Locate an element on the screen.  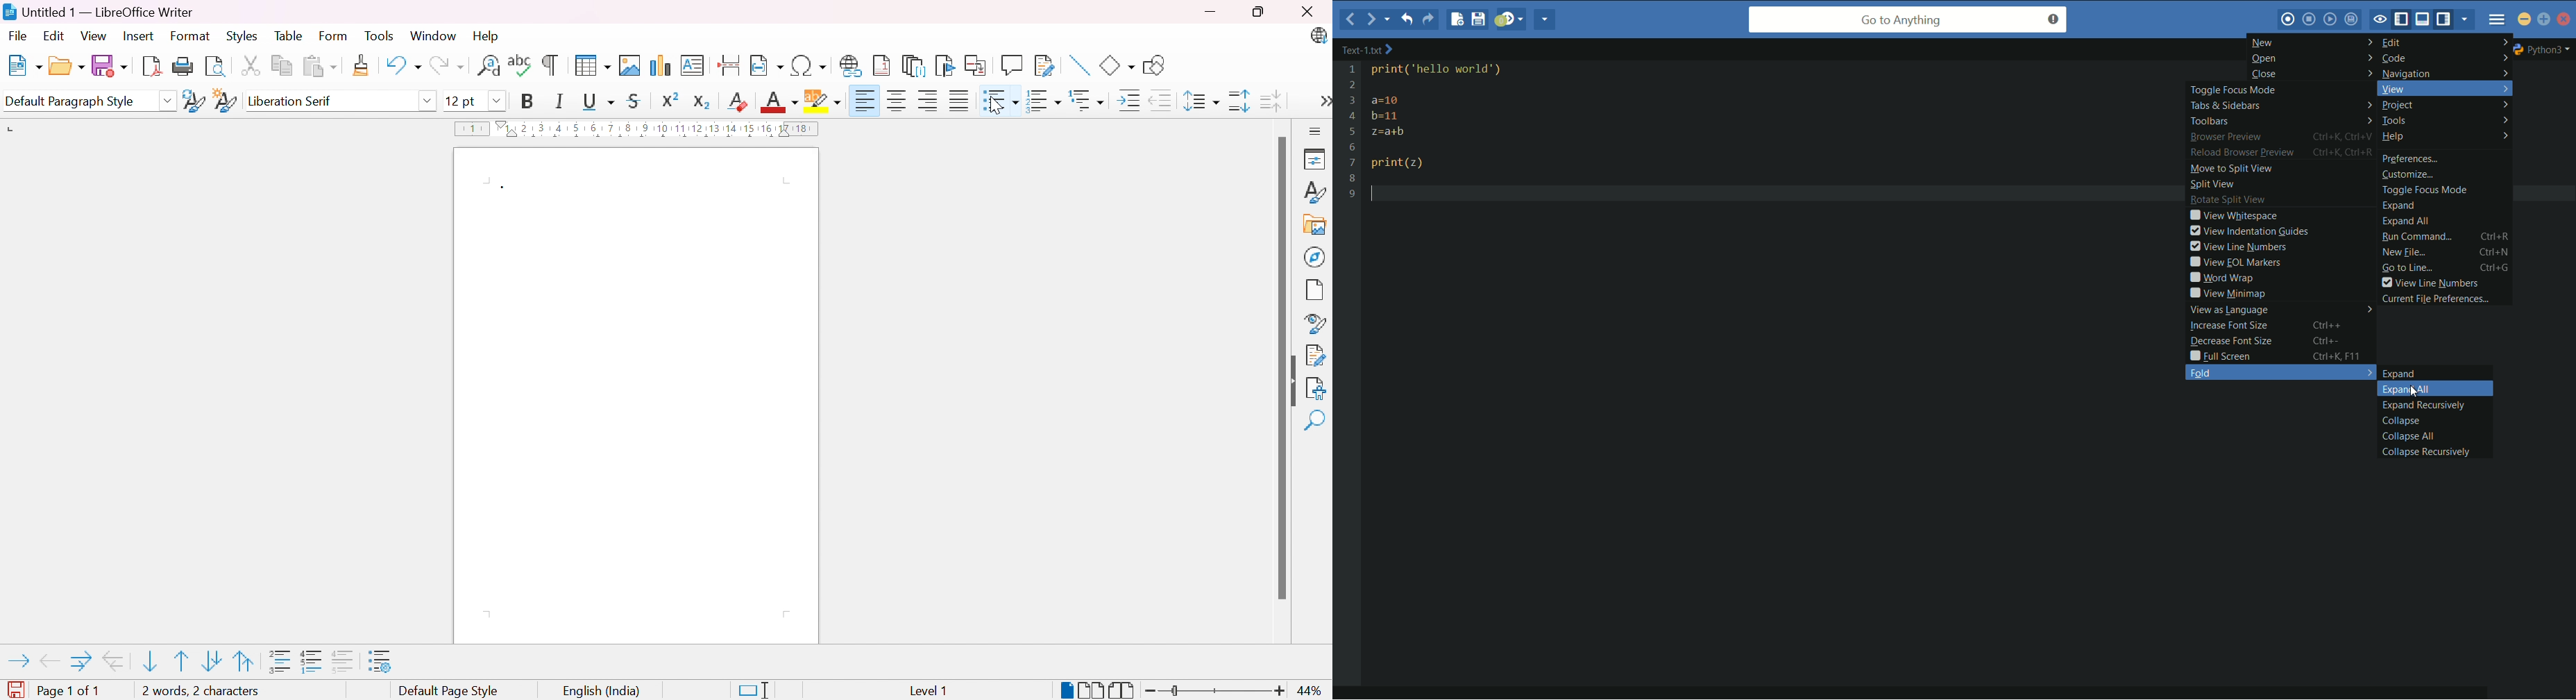
Move item down with subpoints is located at coordinates (211, 660).